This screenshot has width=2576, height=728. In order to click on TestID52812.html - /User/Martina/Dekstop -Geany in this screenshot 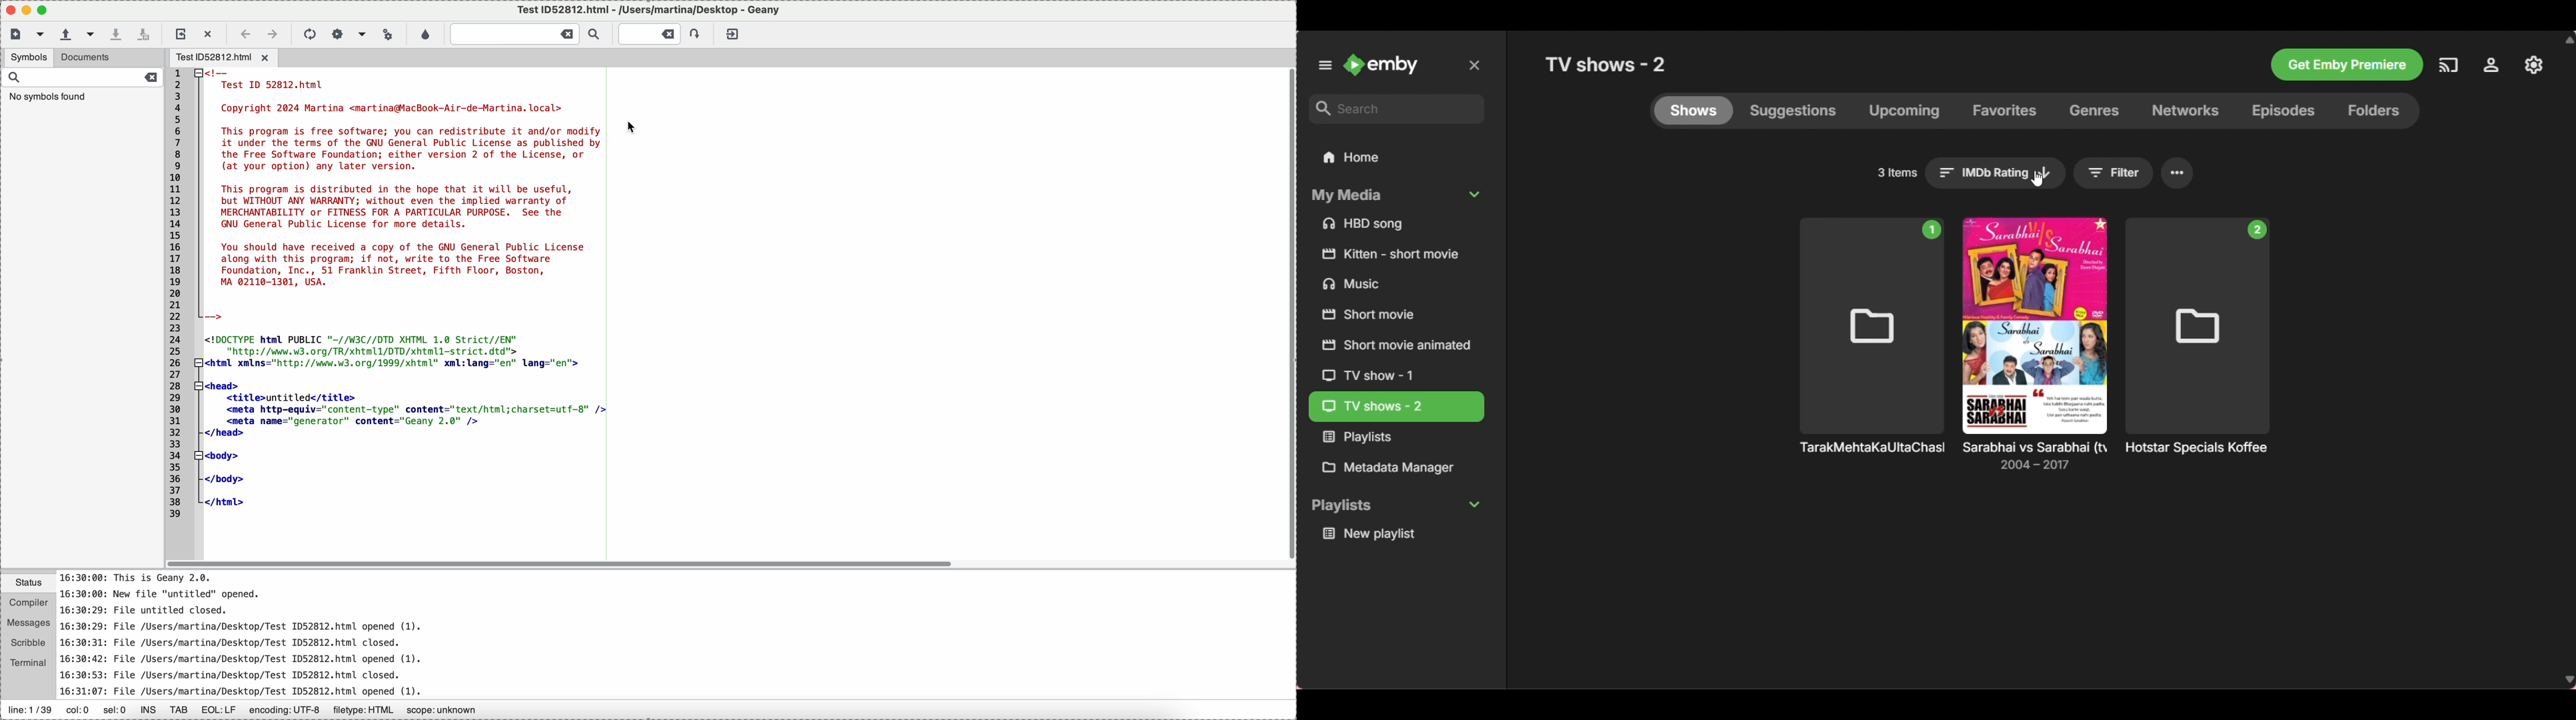, I will do `click(647, 12)`.